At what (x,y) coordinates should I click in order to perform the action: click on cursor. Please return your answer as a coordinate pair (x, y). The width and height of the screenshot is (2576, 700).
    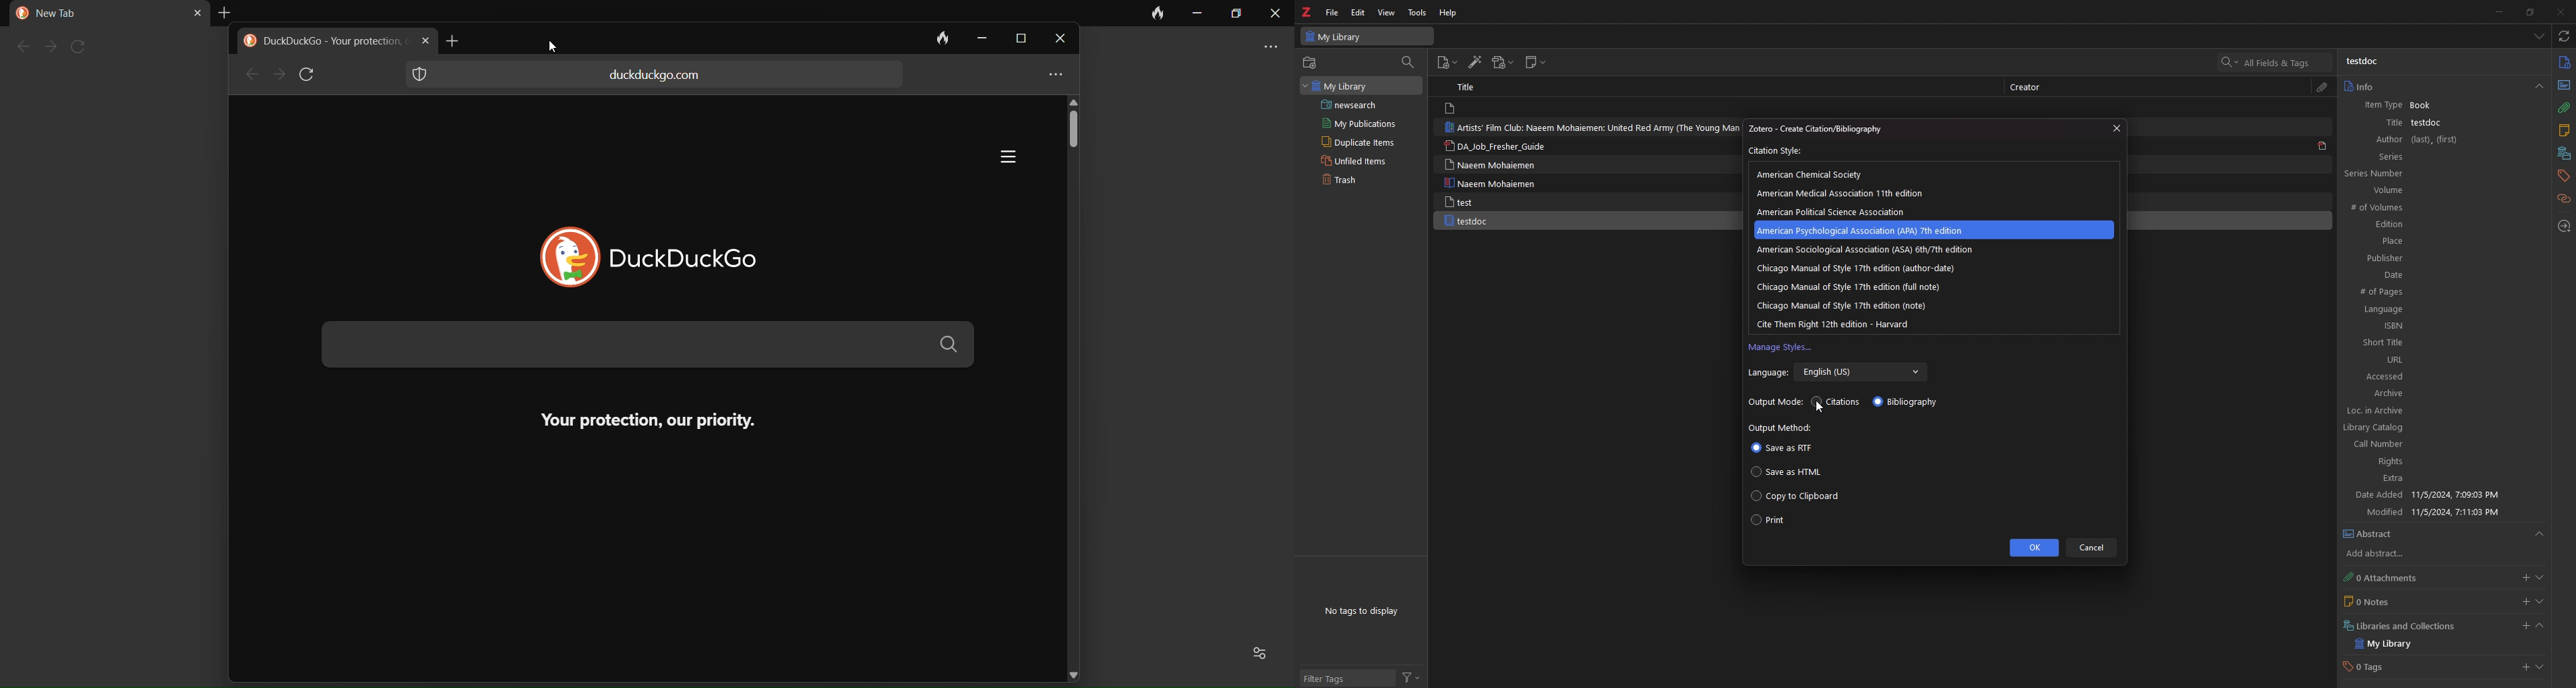
    Looking at the image, I should click on (1819, 408).